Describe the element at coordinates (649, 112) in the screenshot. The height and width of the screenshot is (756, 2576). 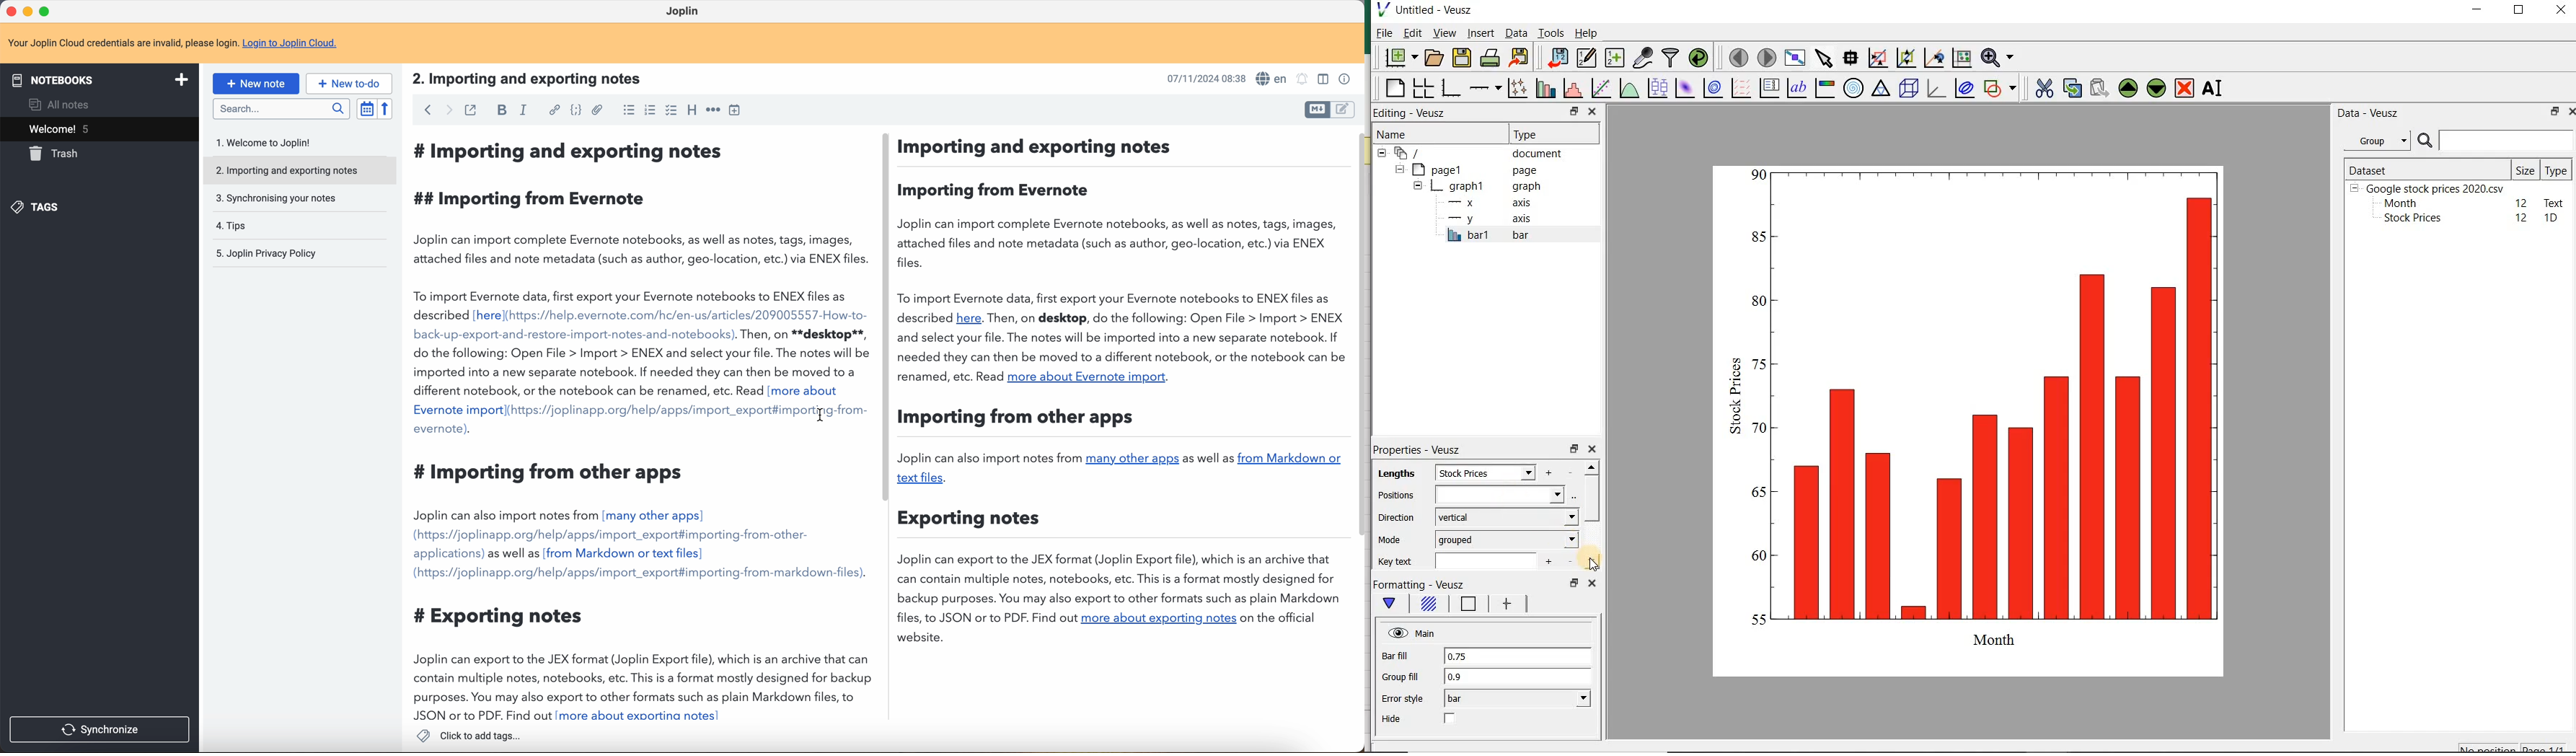
I see `numbered list` at that location.